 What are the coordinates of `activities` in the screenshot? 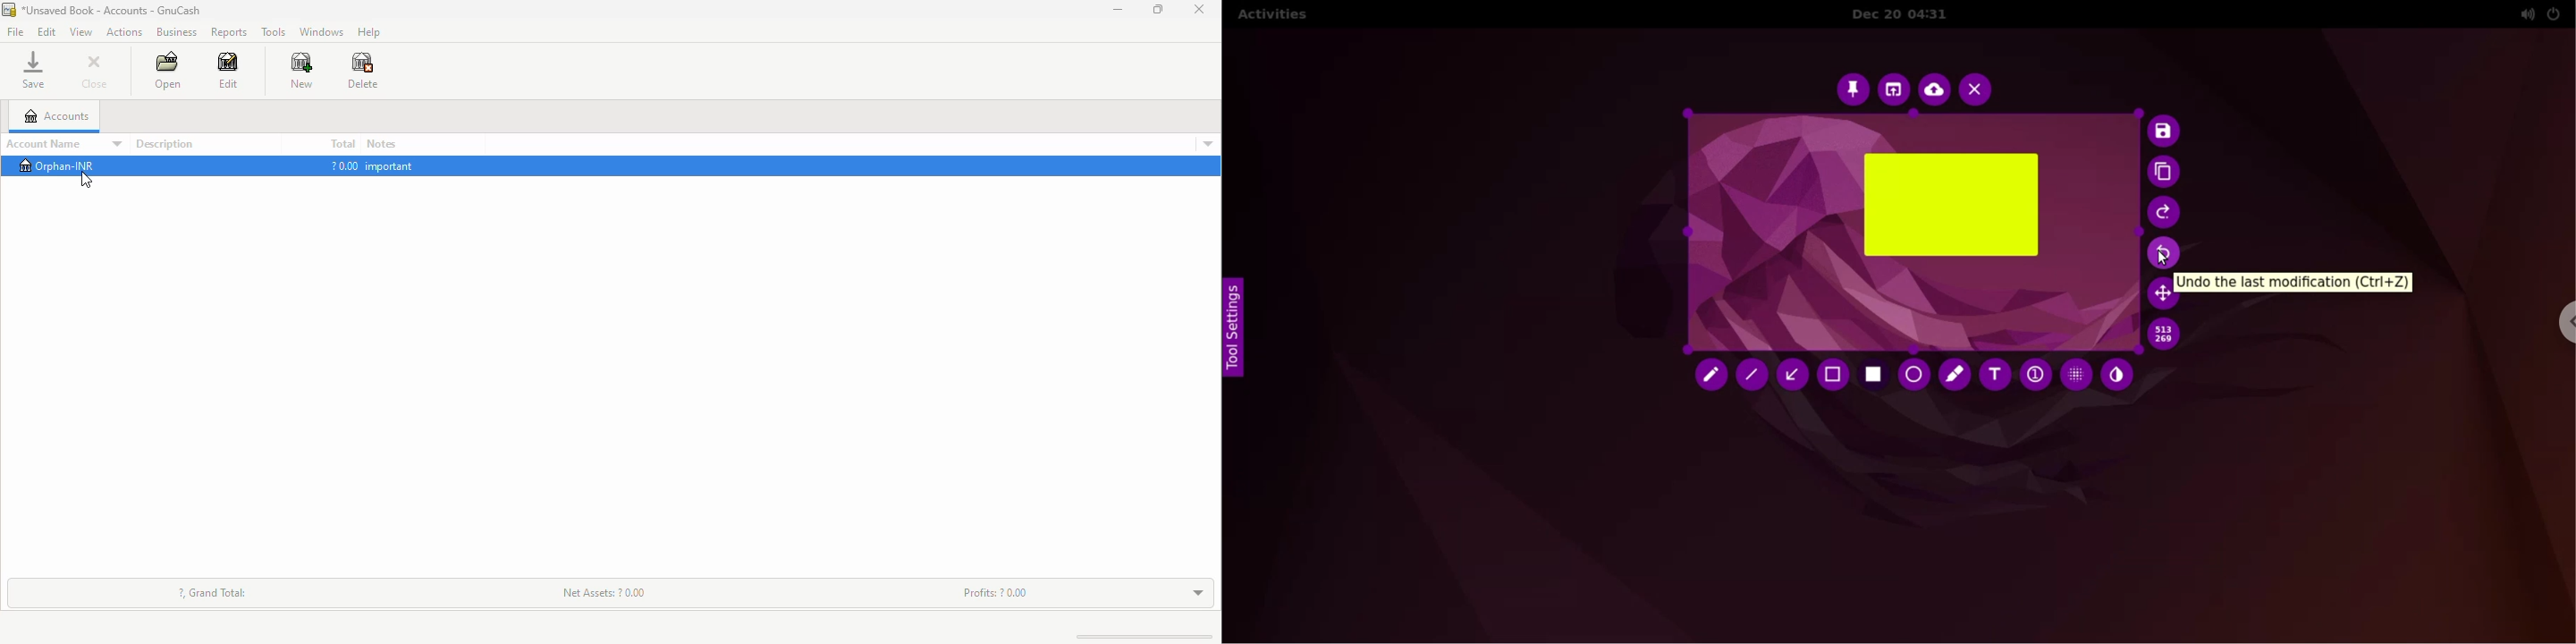 It's located at (1277, 14).